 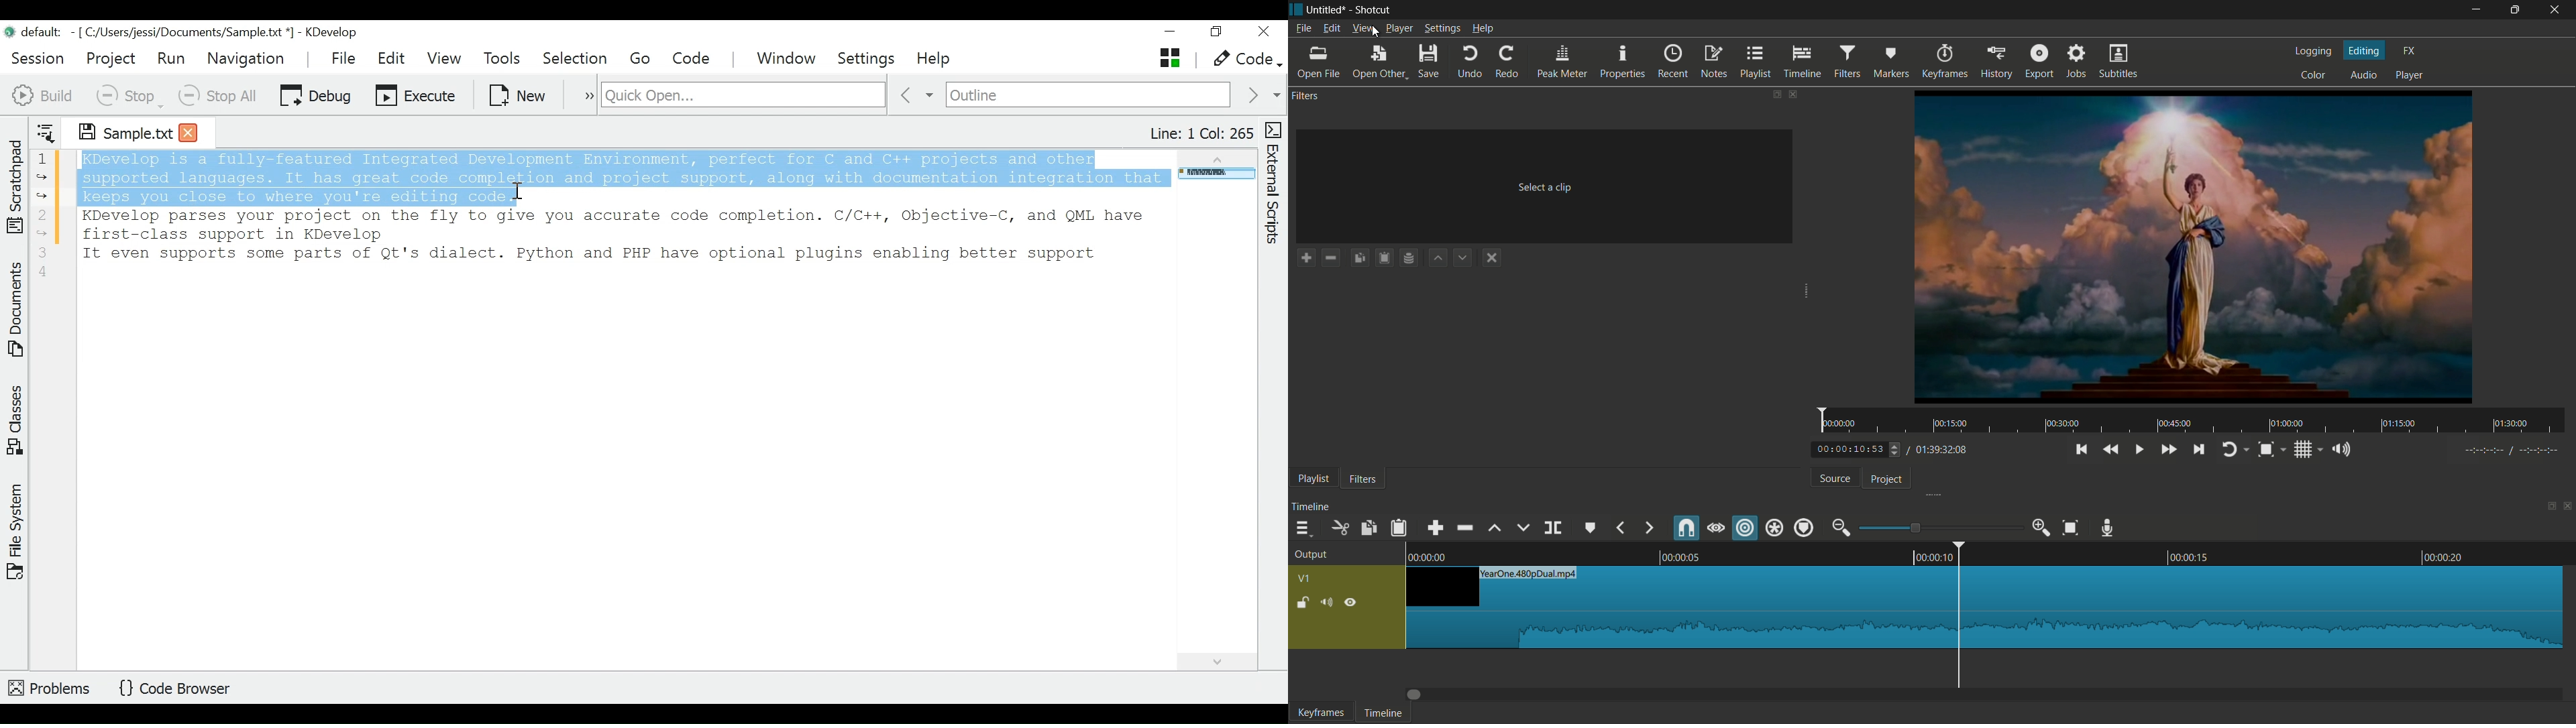 I want to click on timeline, so click(x=1311, y=505).